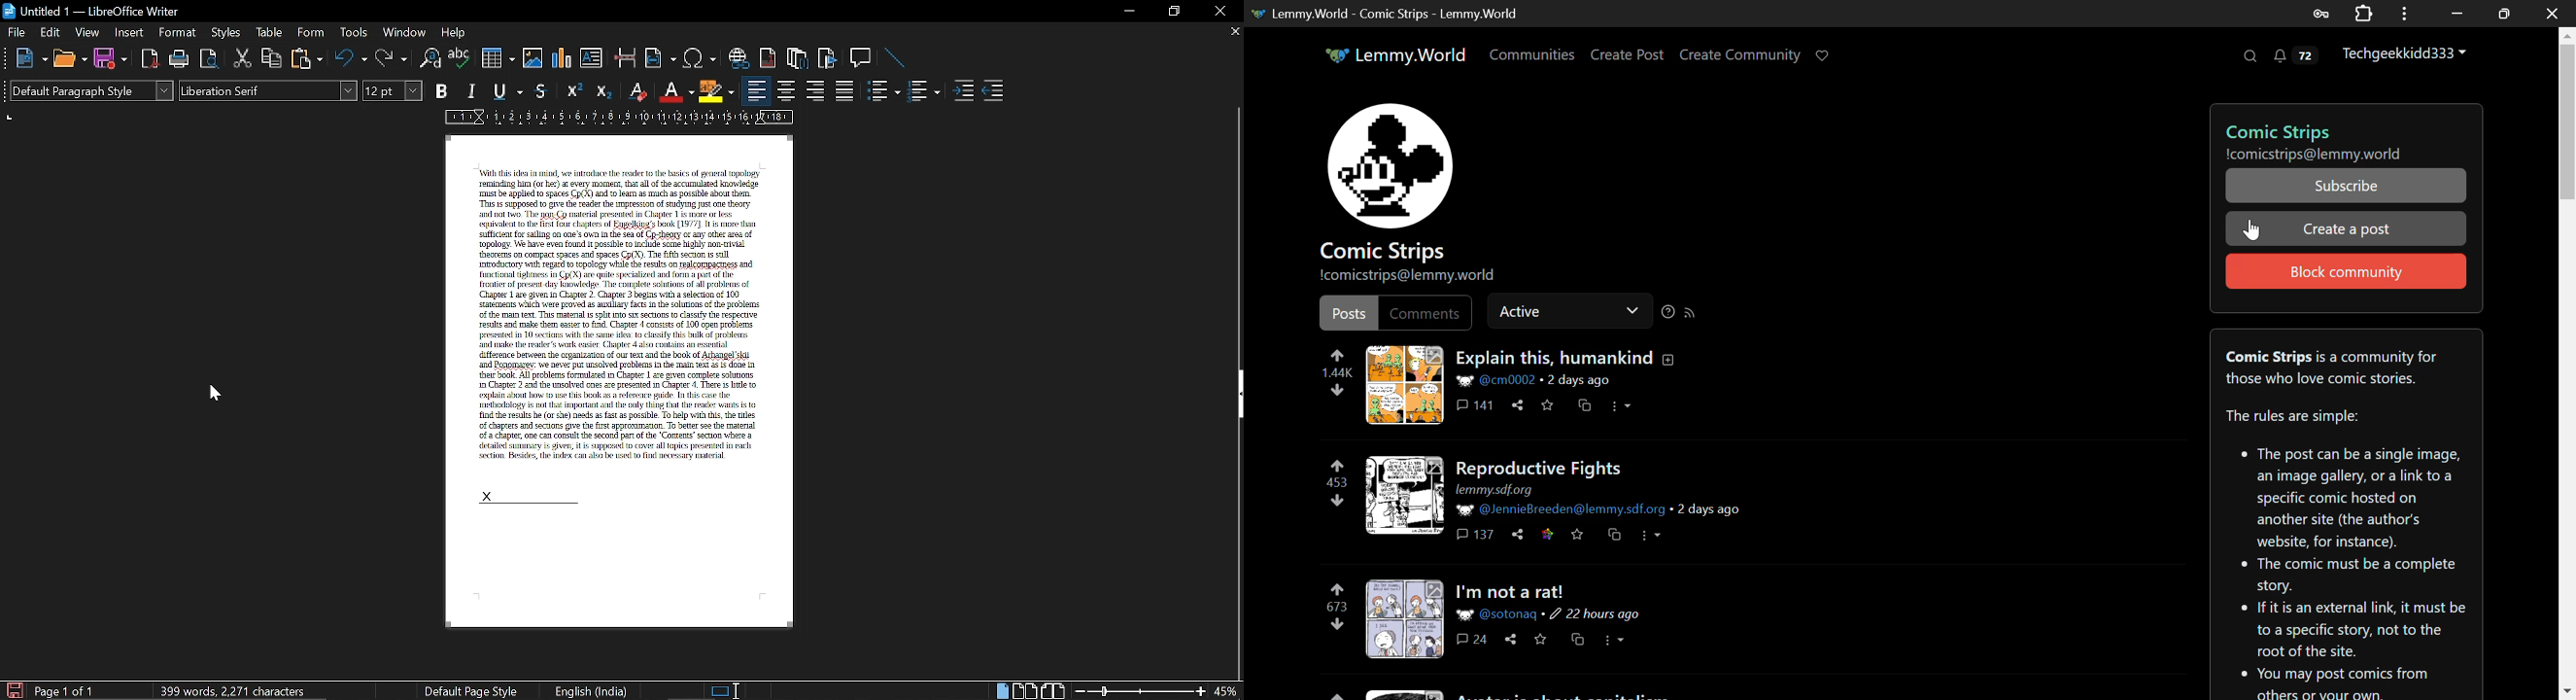 Image resolution: width=2576 pixels, height=700 pixels. What do you see at coordinates (661, 57) in the screenshot?
I see `insert field` at bounding box center [661, 57].